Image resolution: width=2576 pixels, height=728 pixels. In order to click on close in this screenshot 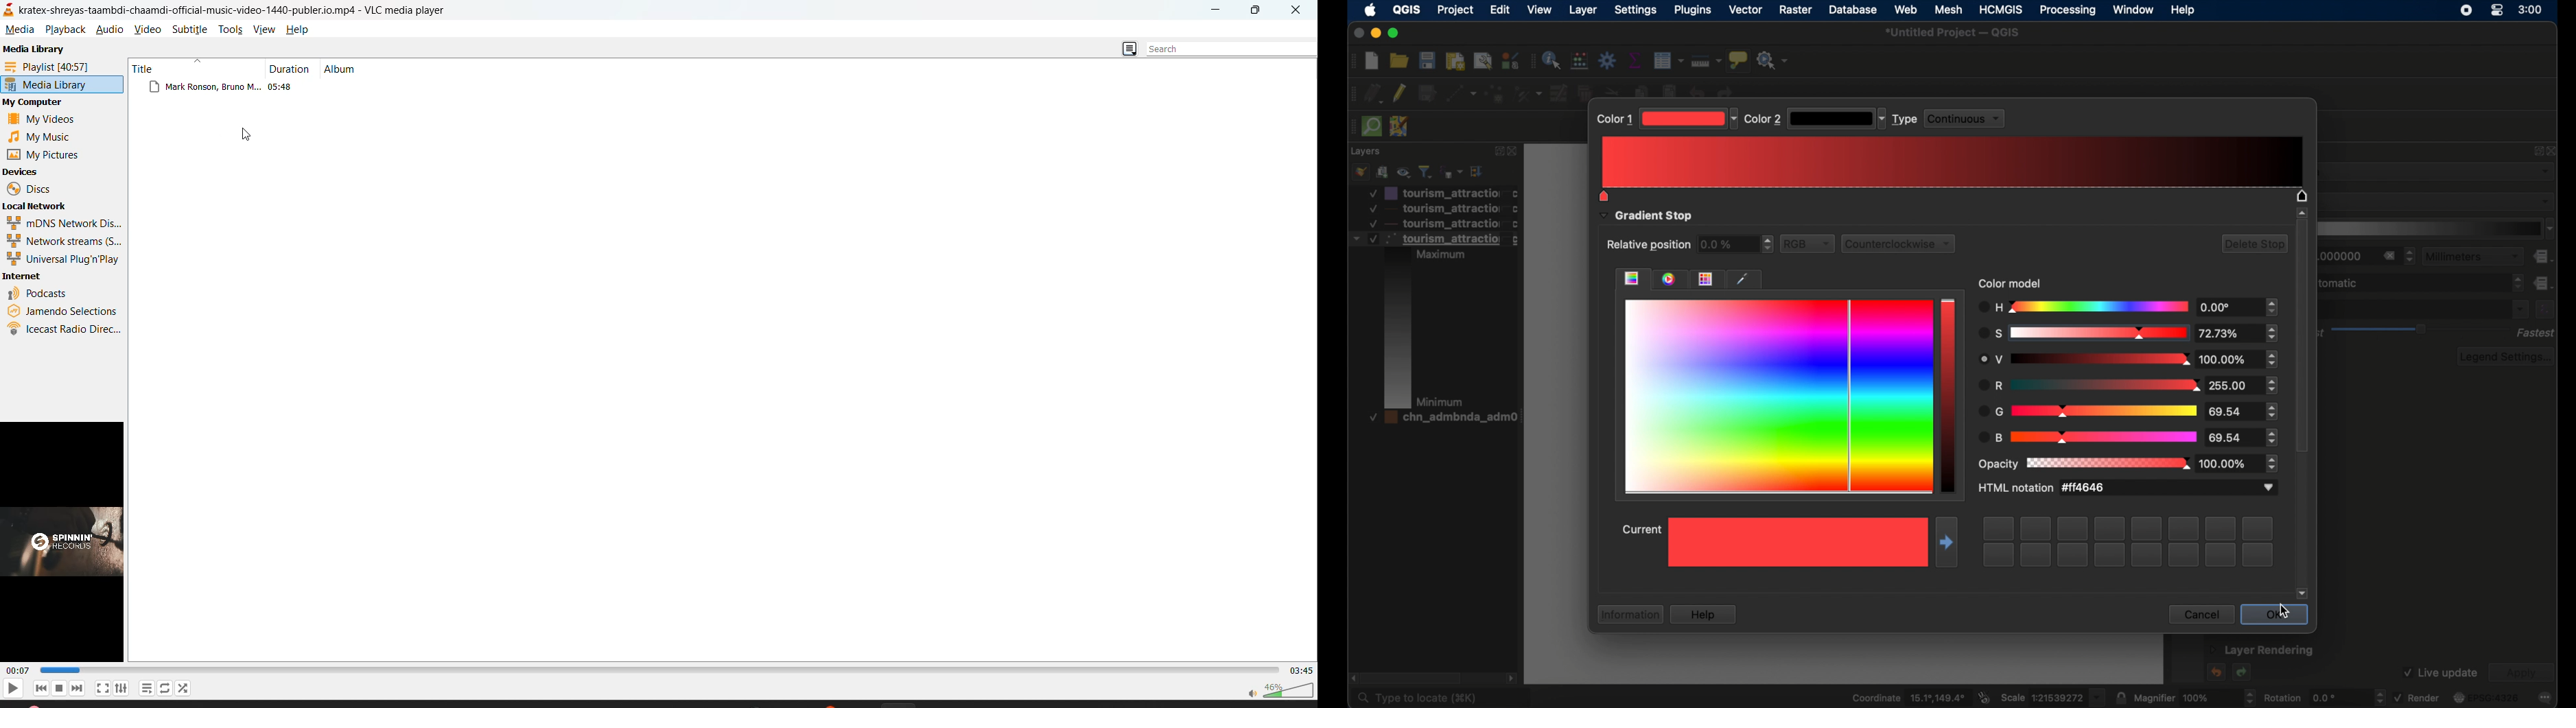, I will do `click(1293, 11)`.